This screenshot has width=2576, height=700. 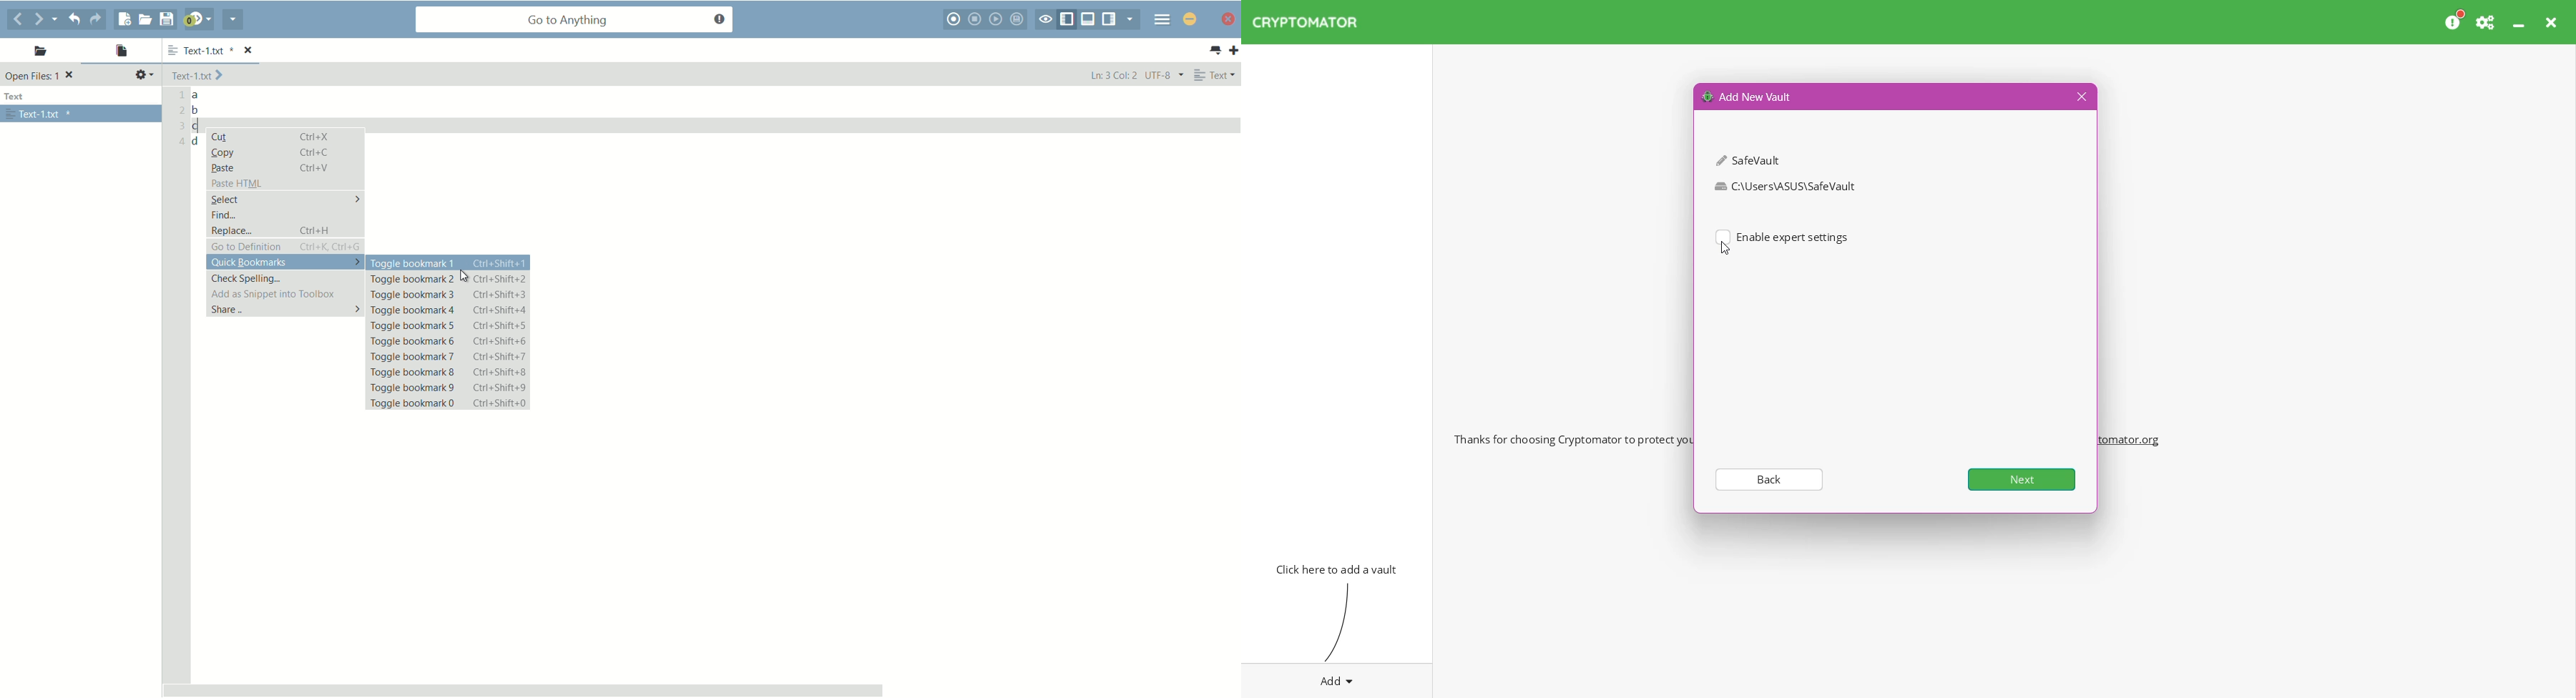 What do you see at coordinates (1069, 18) in the screenshot?
I see `show/hide left pane` at bounding box center [1069, 18].